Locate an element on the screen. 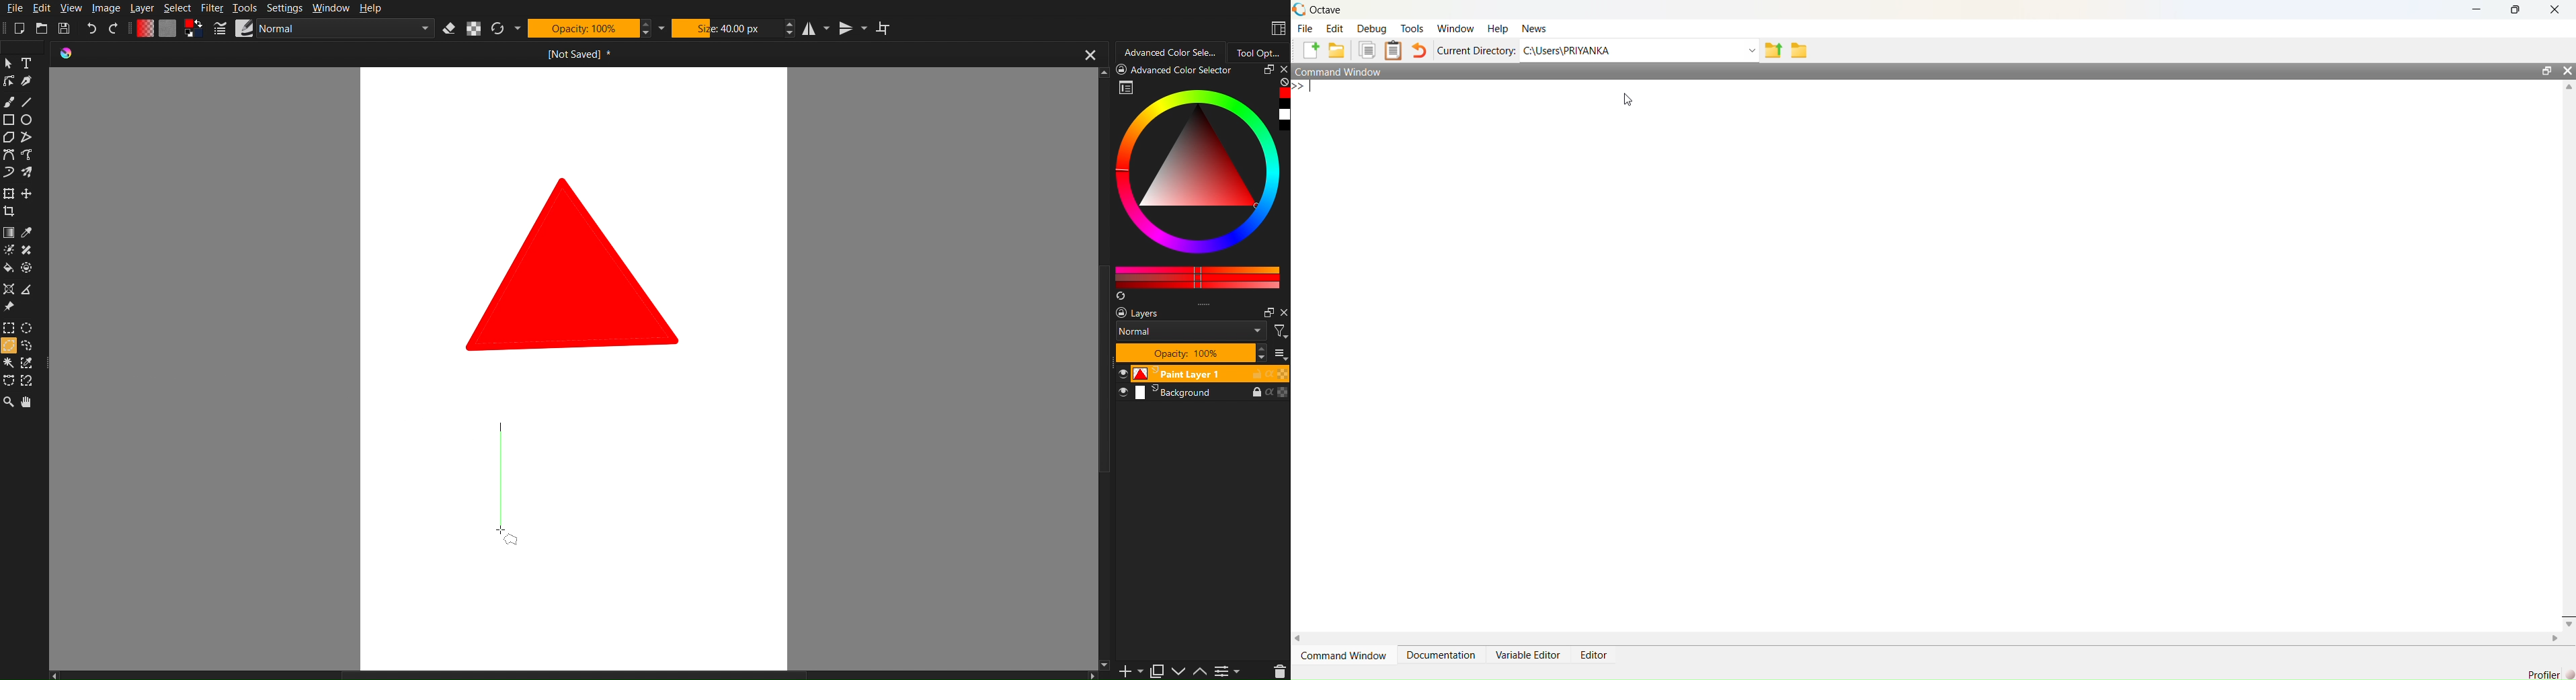 The image size is (2576, 700). Maximize/Restore is located at coordinates (2517, 11).